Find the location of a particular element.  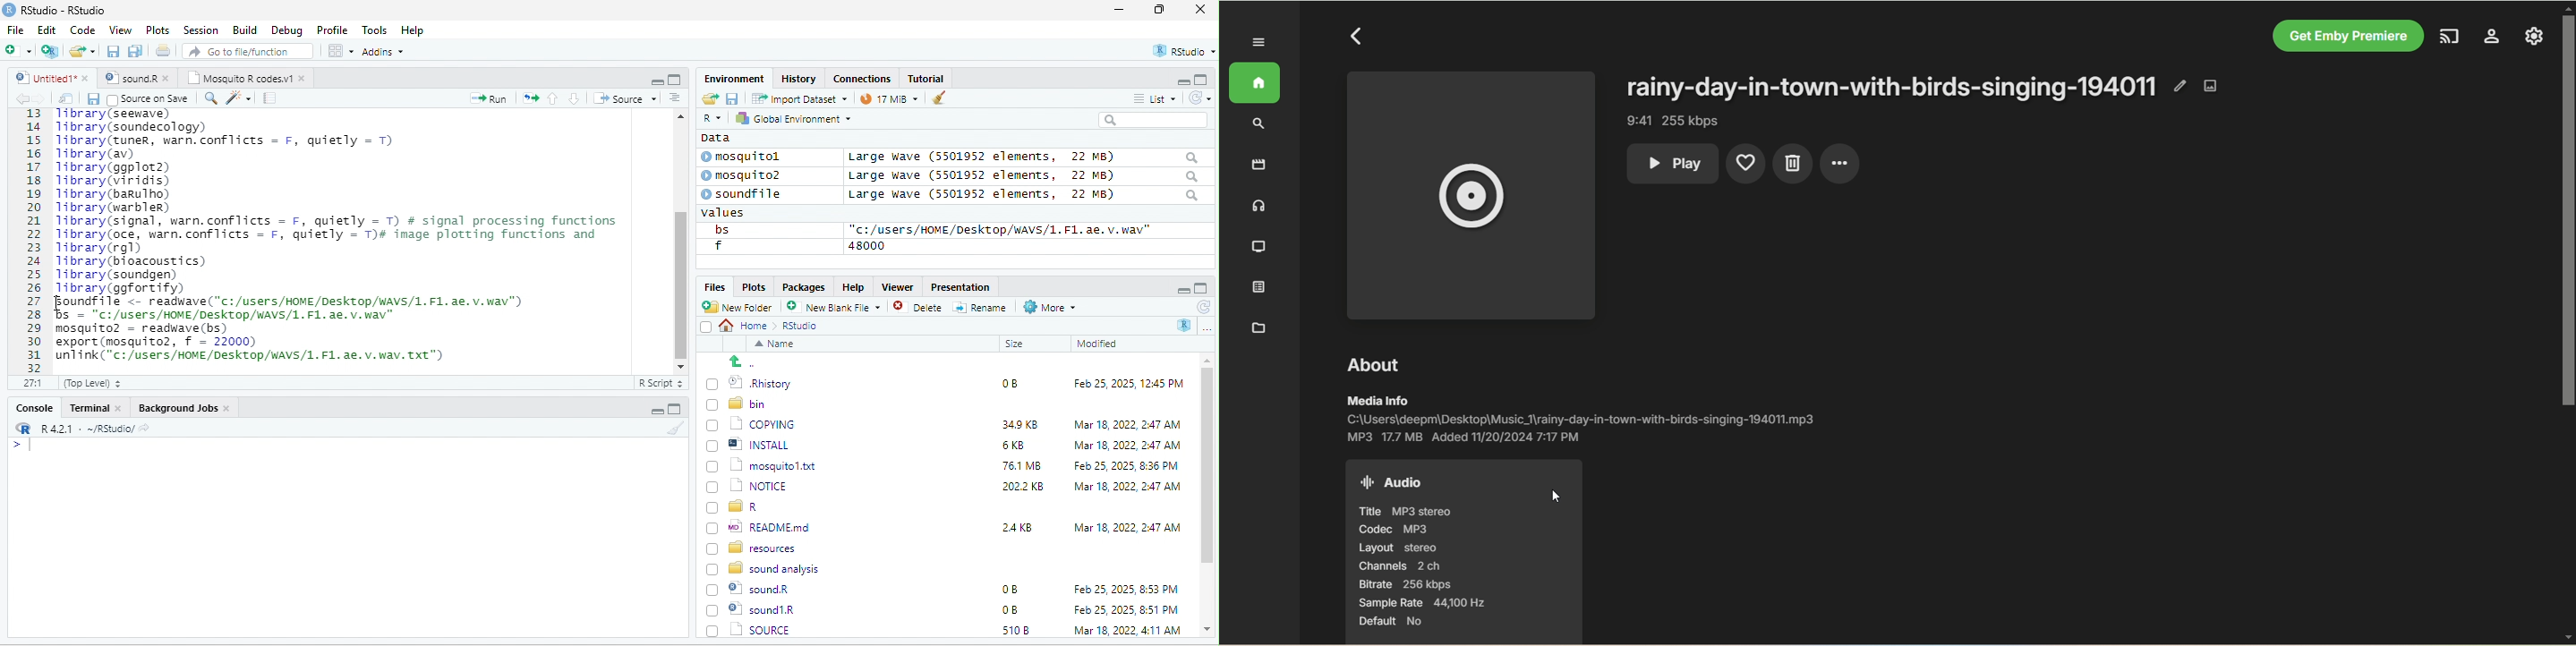

Mar 18, 2022, 2:47 AM is located at coordinates (1122, 446).